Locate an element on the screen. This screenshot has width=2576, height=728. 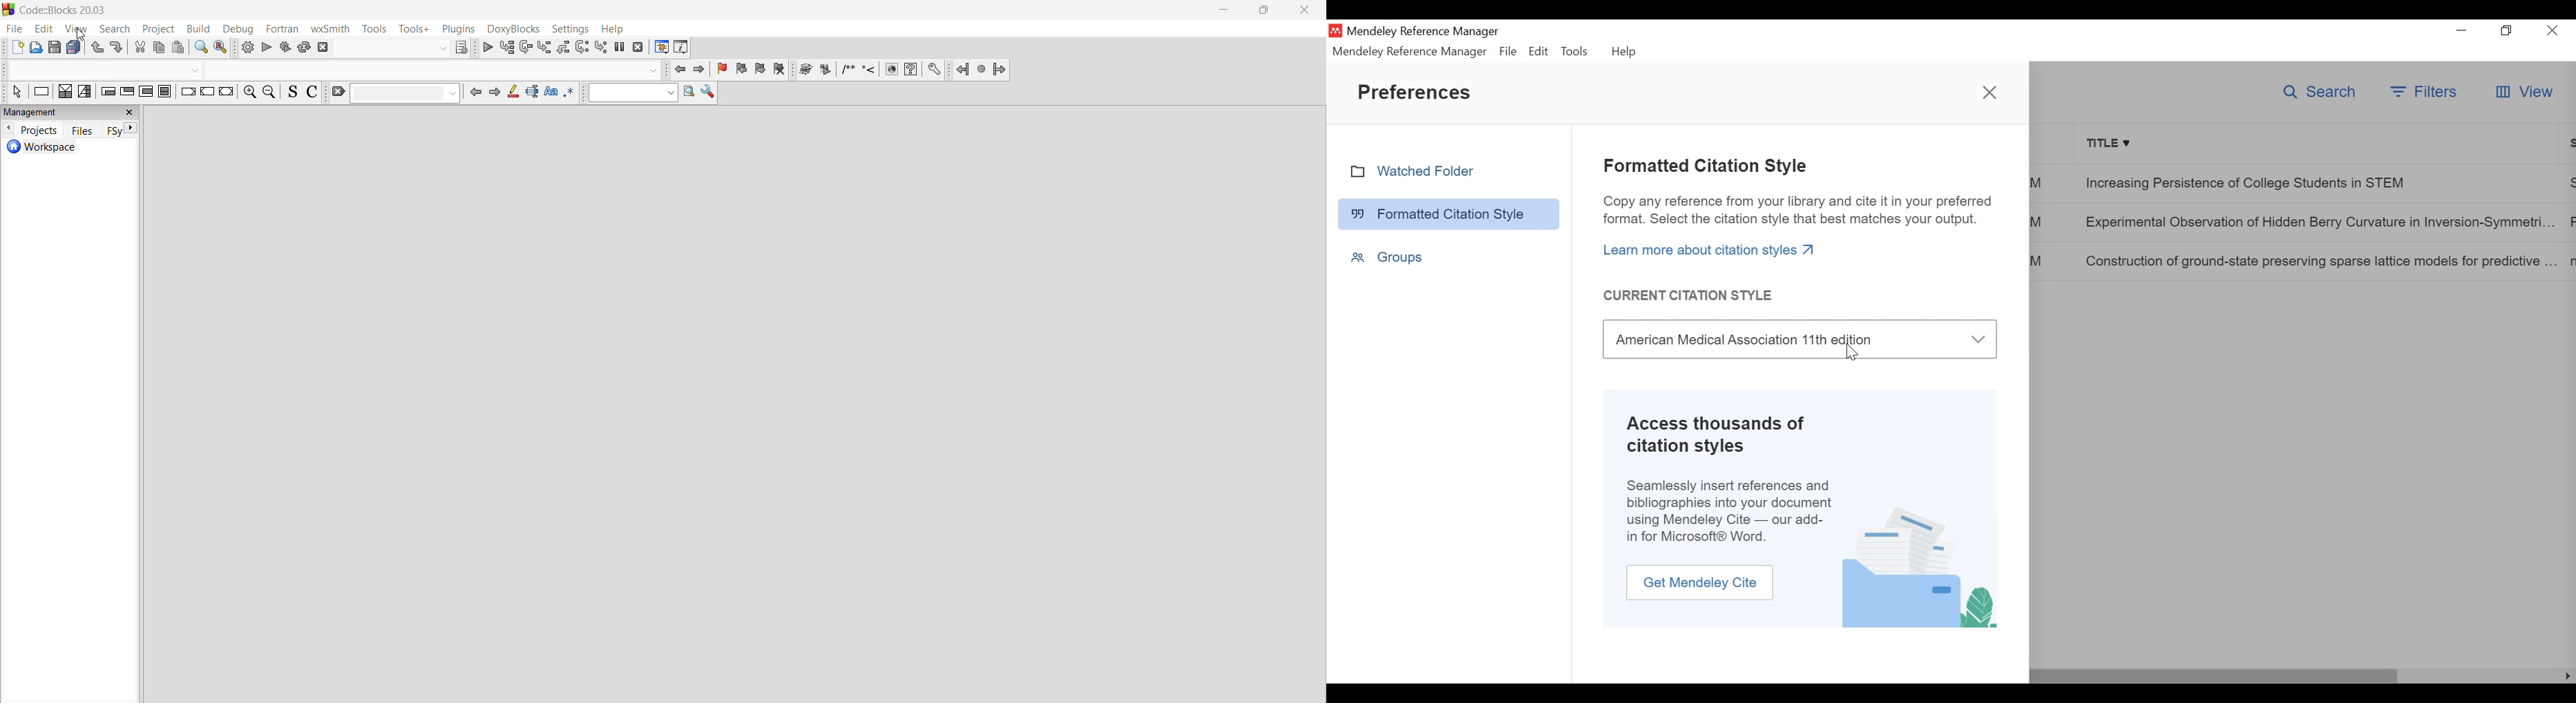
Groups is located at coordinates (1387, 256).